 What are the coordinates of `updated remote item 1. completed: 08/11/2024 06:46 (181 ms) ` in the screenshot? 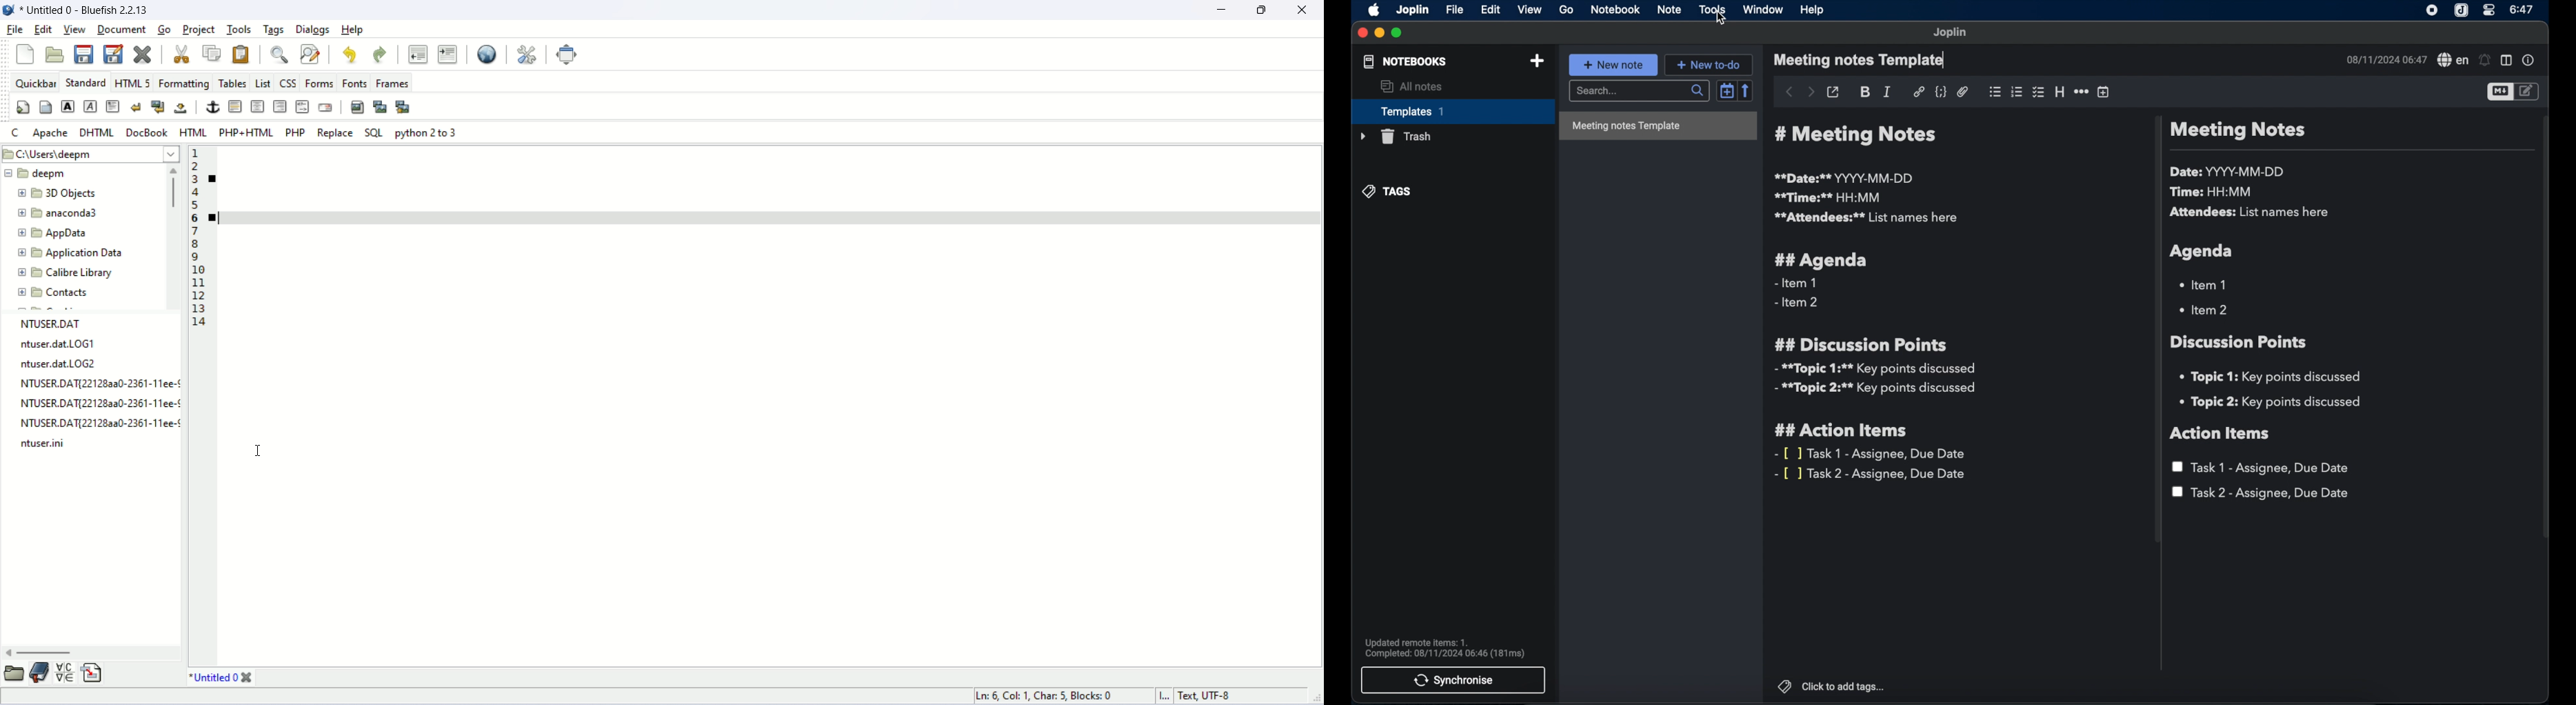 It's located at (1447, 648).